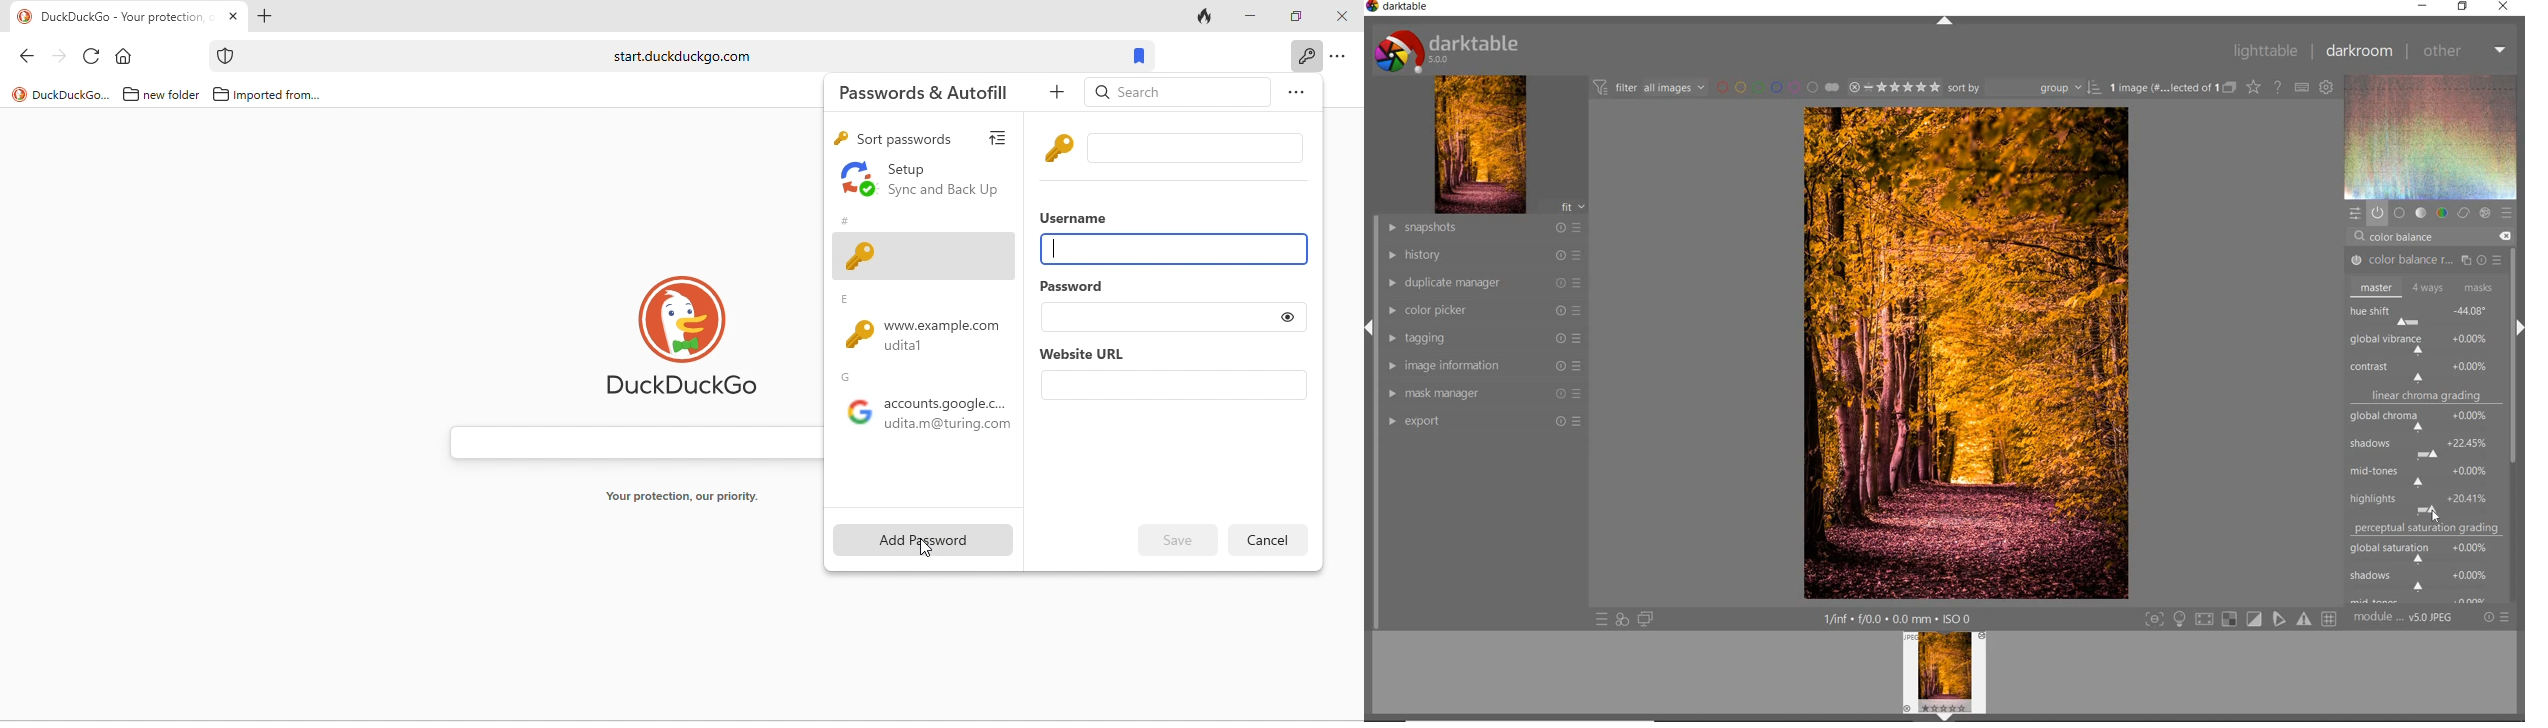 Image resolution: width=2548 pixels, height=728 pixels. What do you see at coordinates (1484, 311) in the screenshot?
I see `color picker` at bounding box center [1484, 311].